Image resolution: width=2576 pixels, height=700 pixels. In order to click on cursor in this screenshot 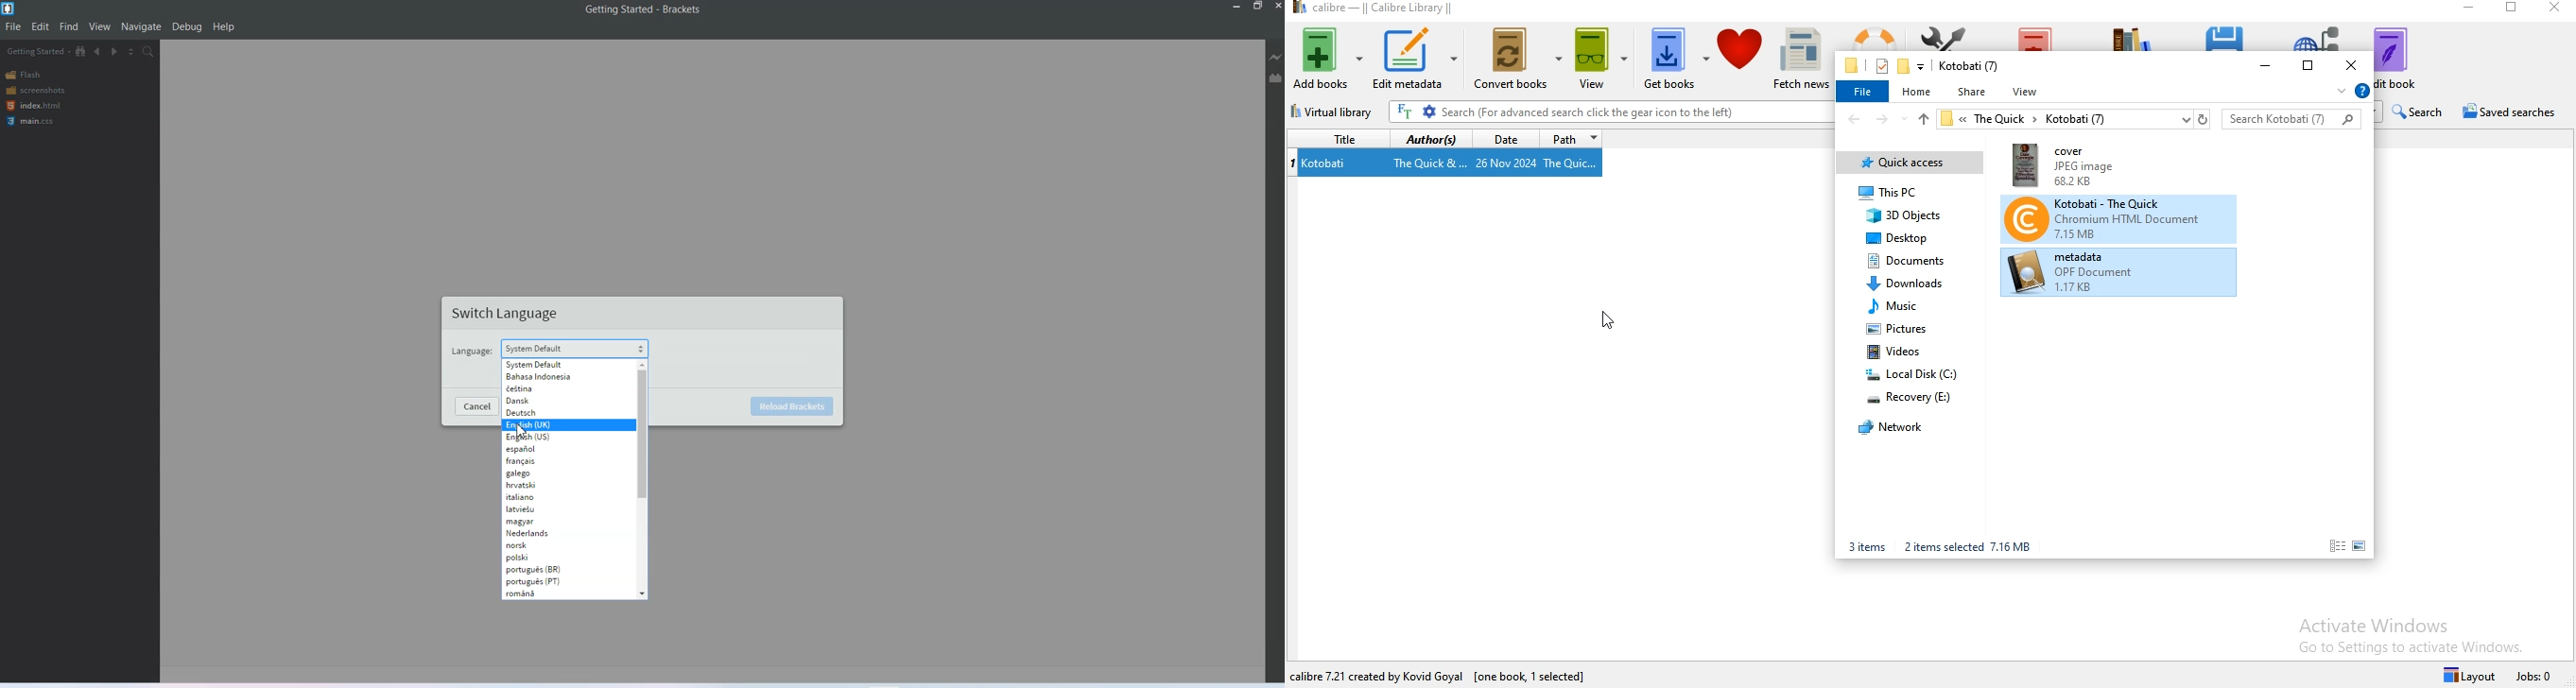, I will do `click(522, 430)`.